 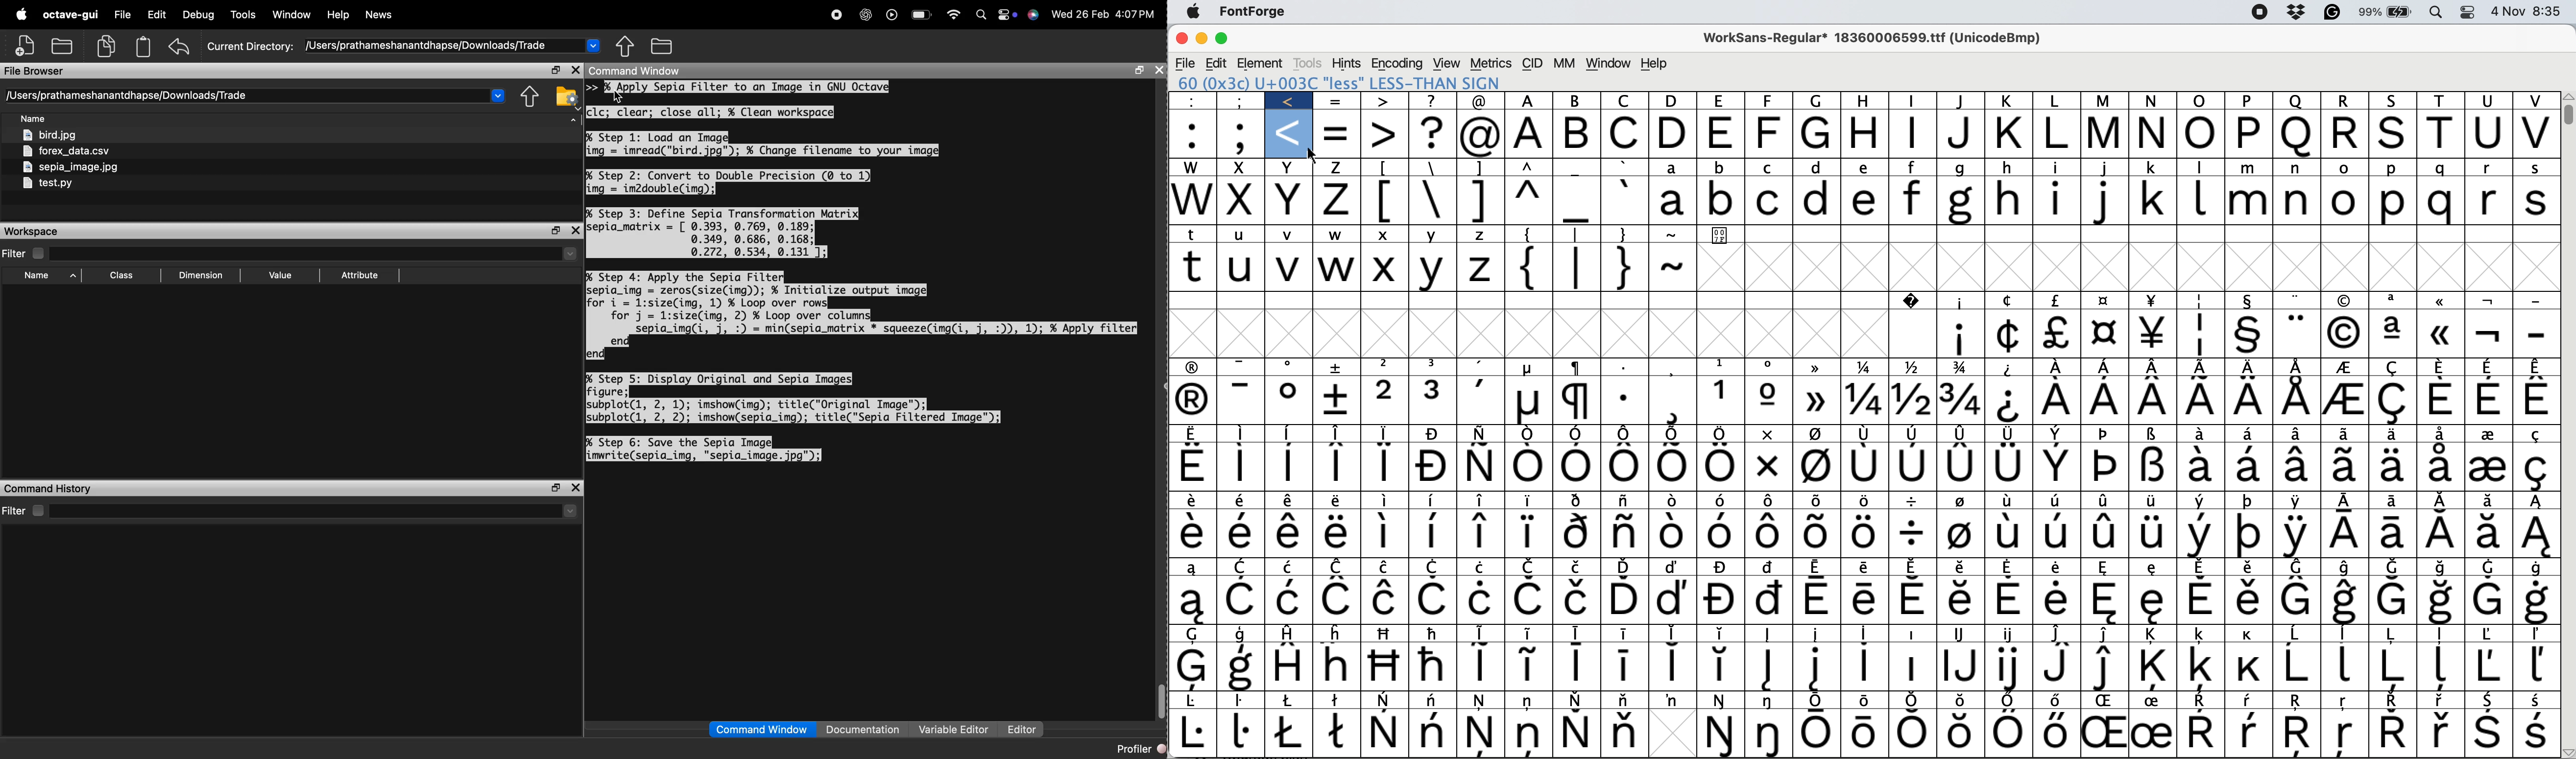 I want to click on d, so click(x=1675, y=134).